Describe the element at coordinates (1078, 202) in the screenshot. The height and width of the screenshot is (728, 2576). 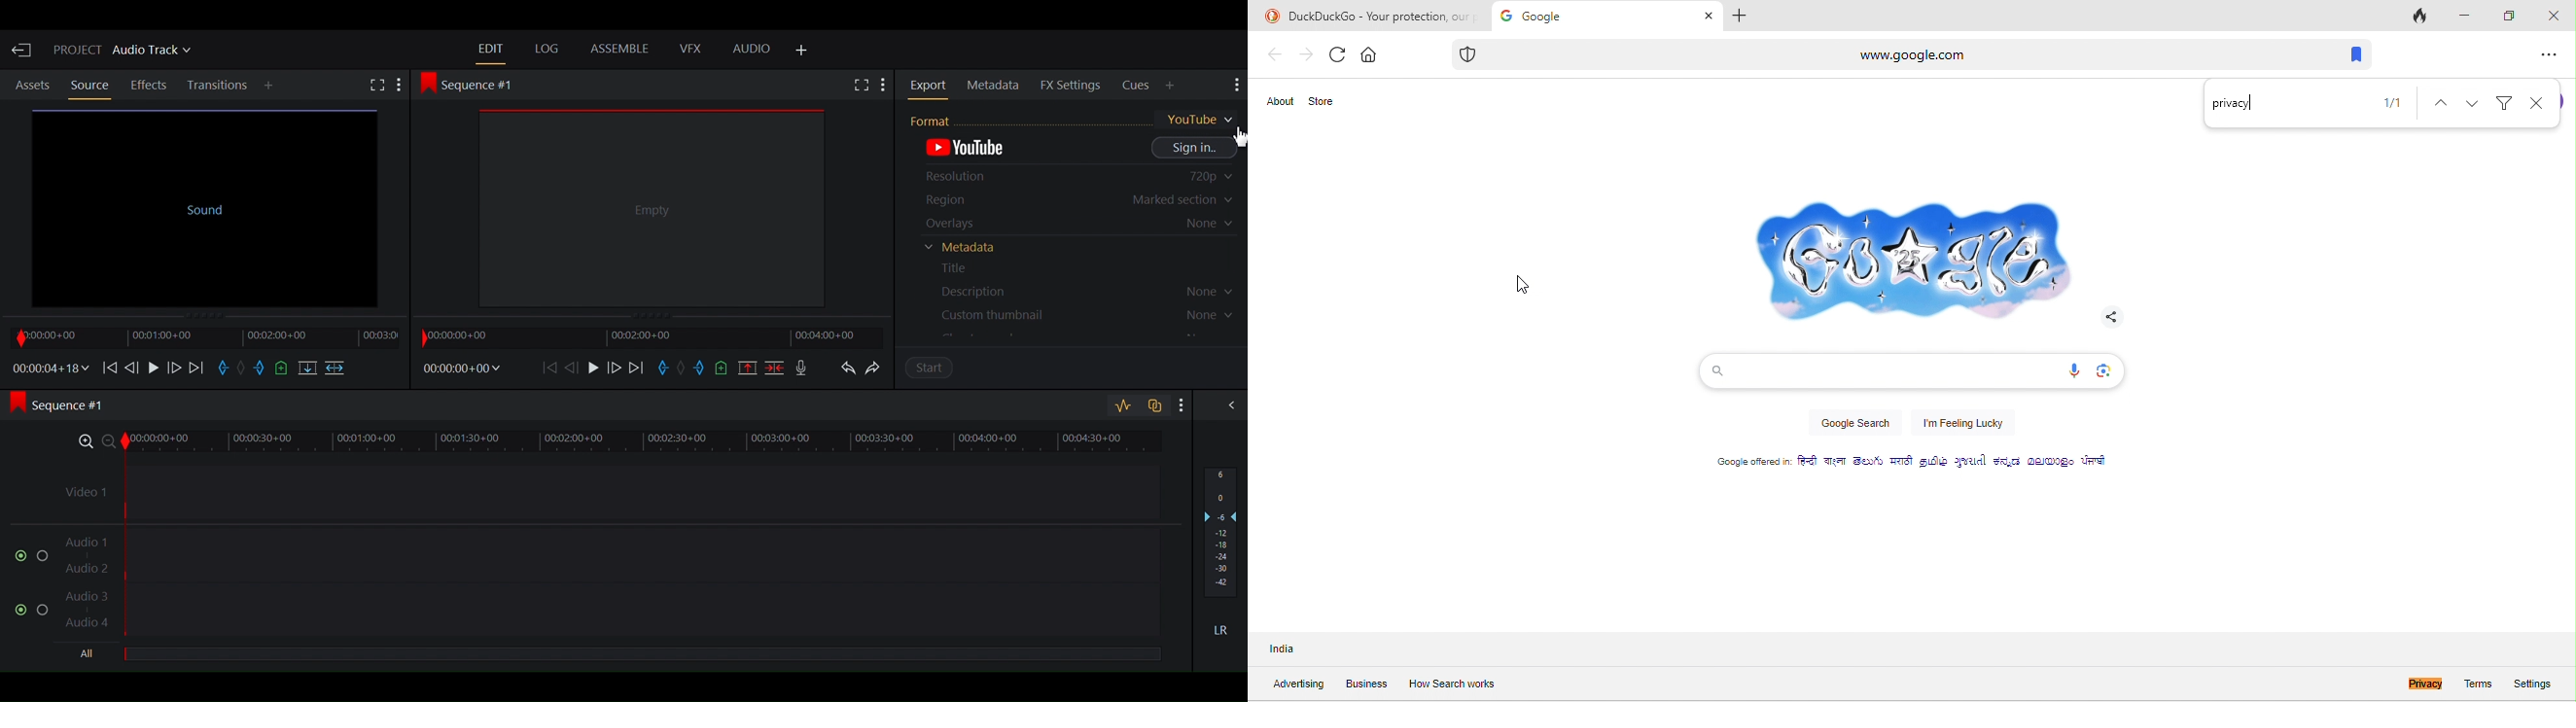
I see `Region` at that location.